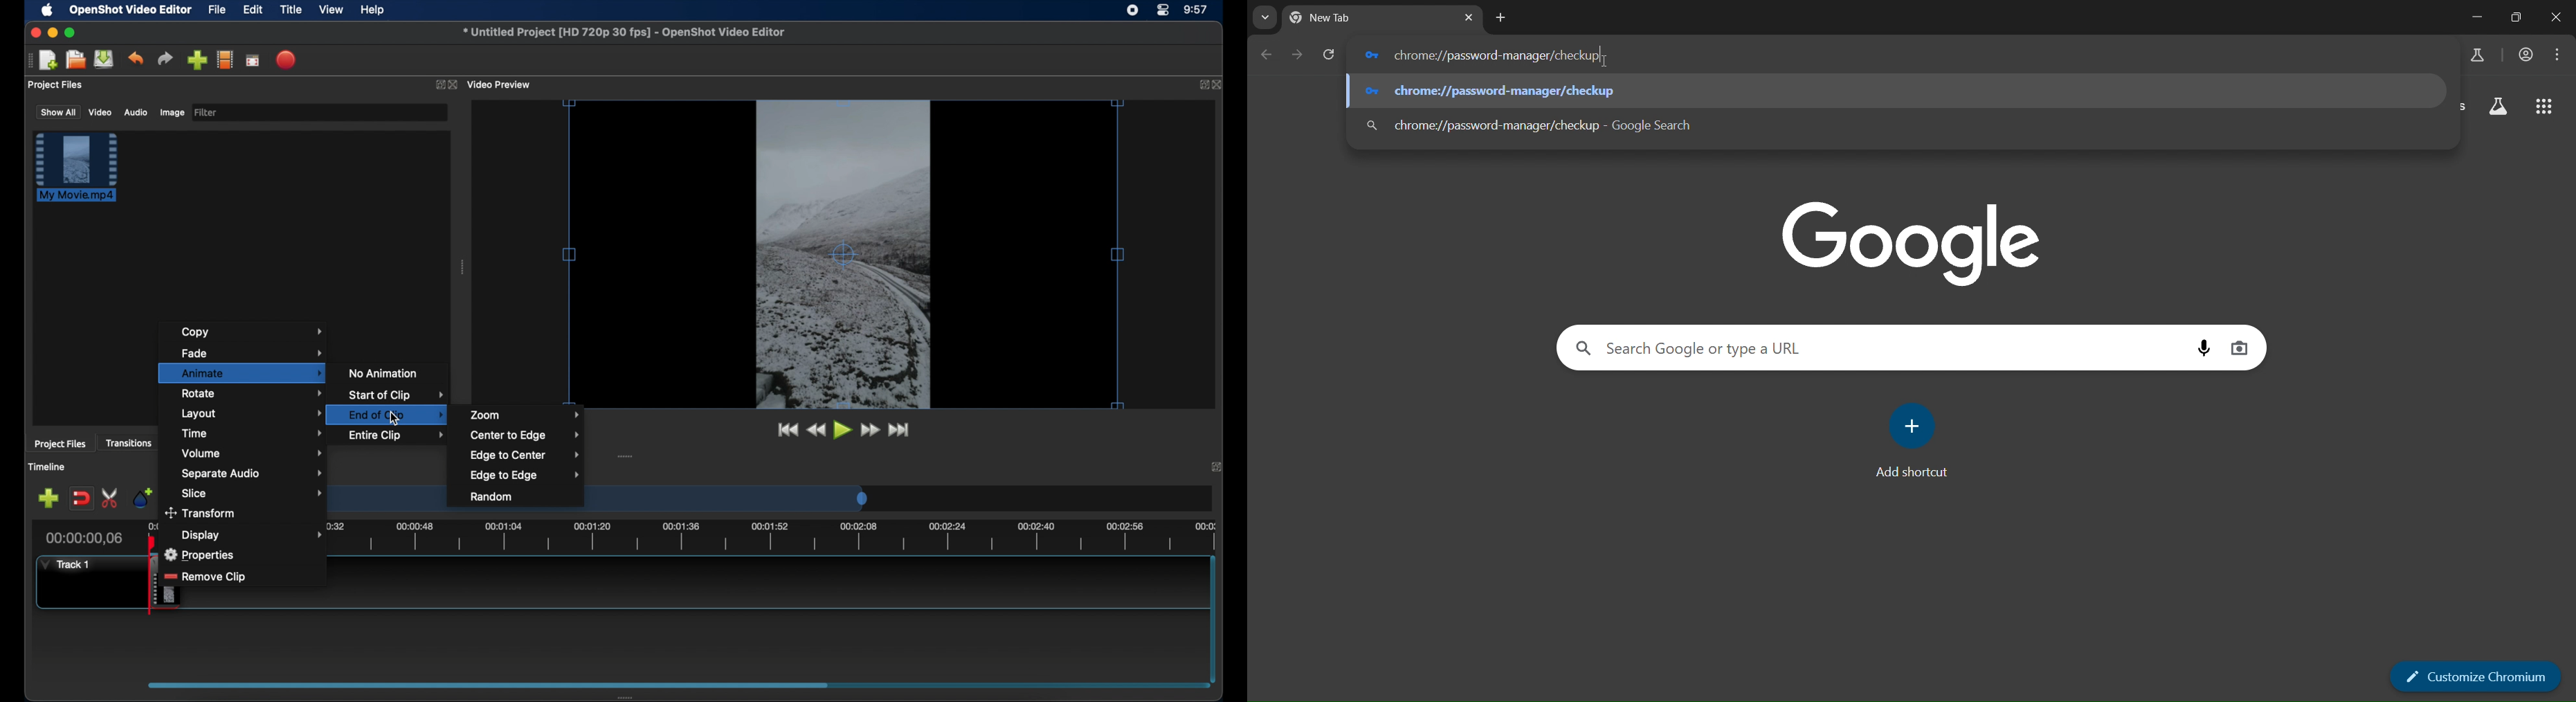 The image size is (2576, 728). I want to click on search labs, so click(2475, 53).